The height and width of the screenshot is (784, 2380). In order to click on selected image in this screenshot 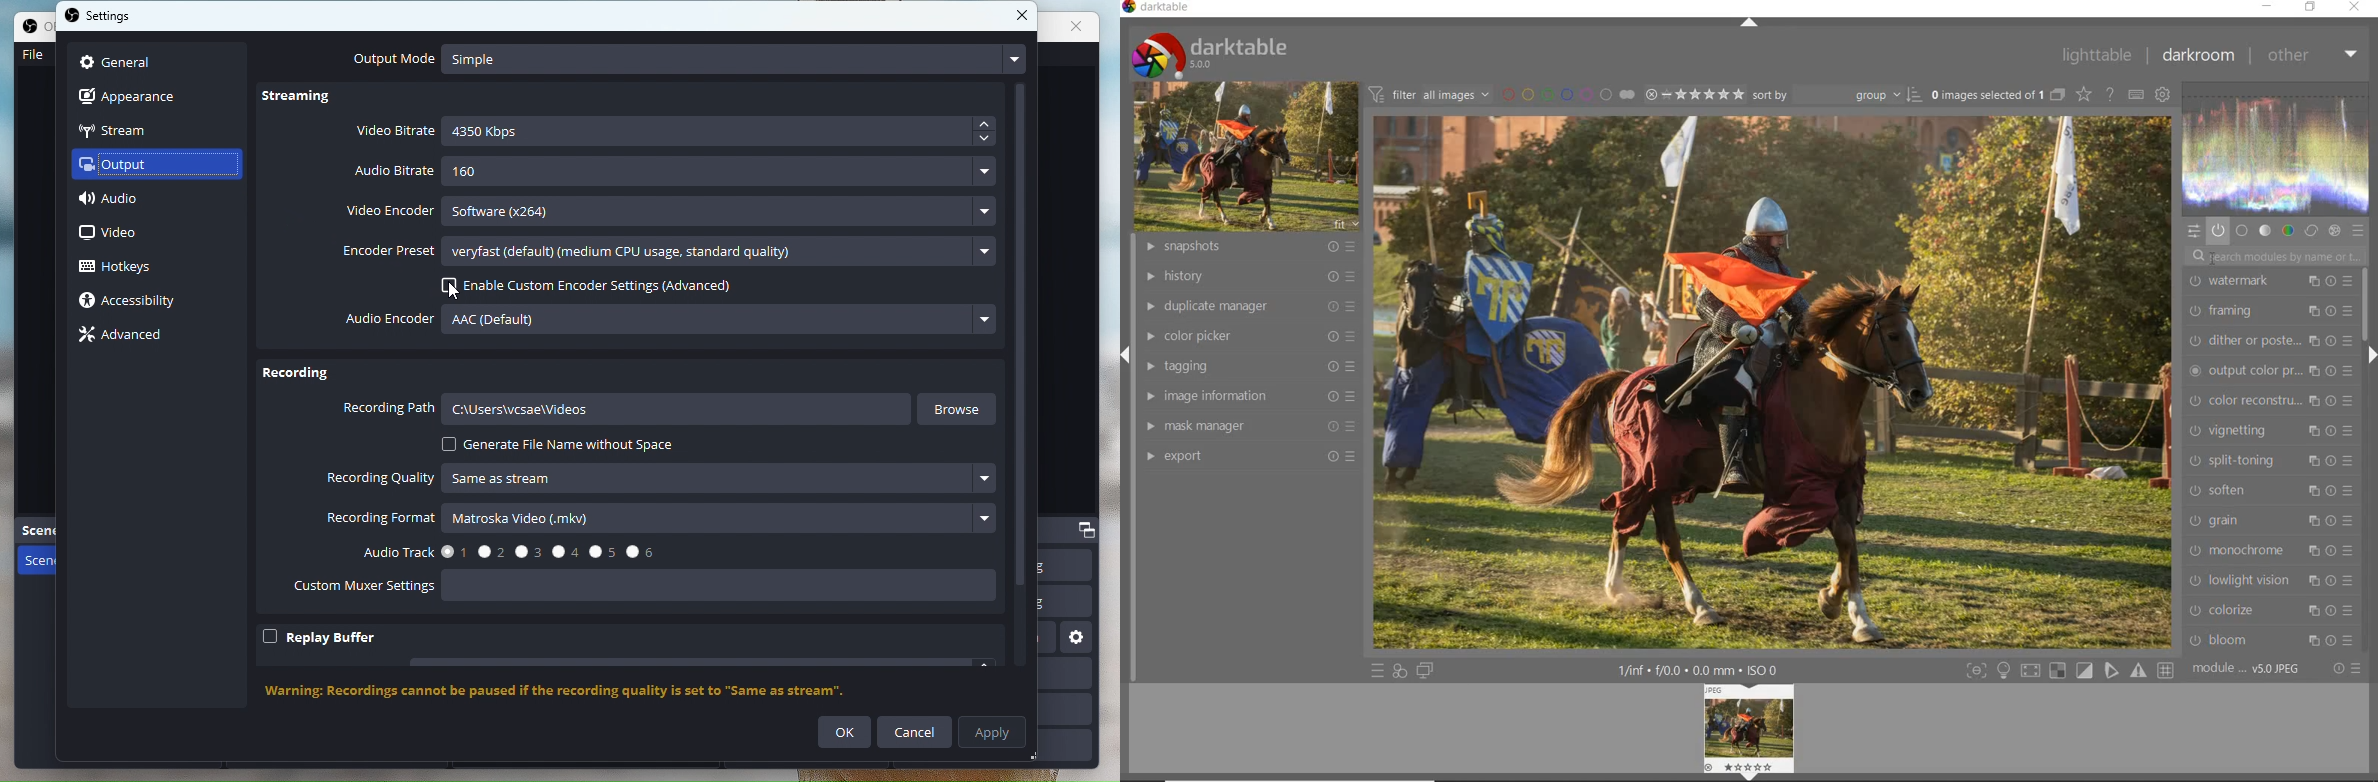, I will do `click(1772, 381)`.